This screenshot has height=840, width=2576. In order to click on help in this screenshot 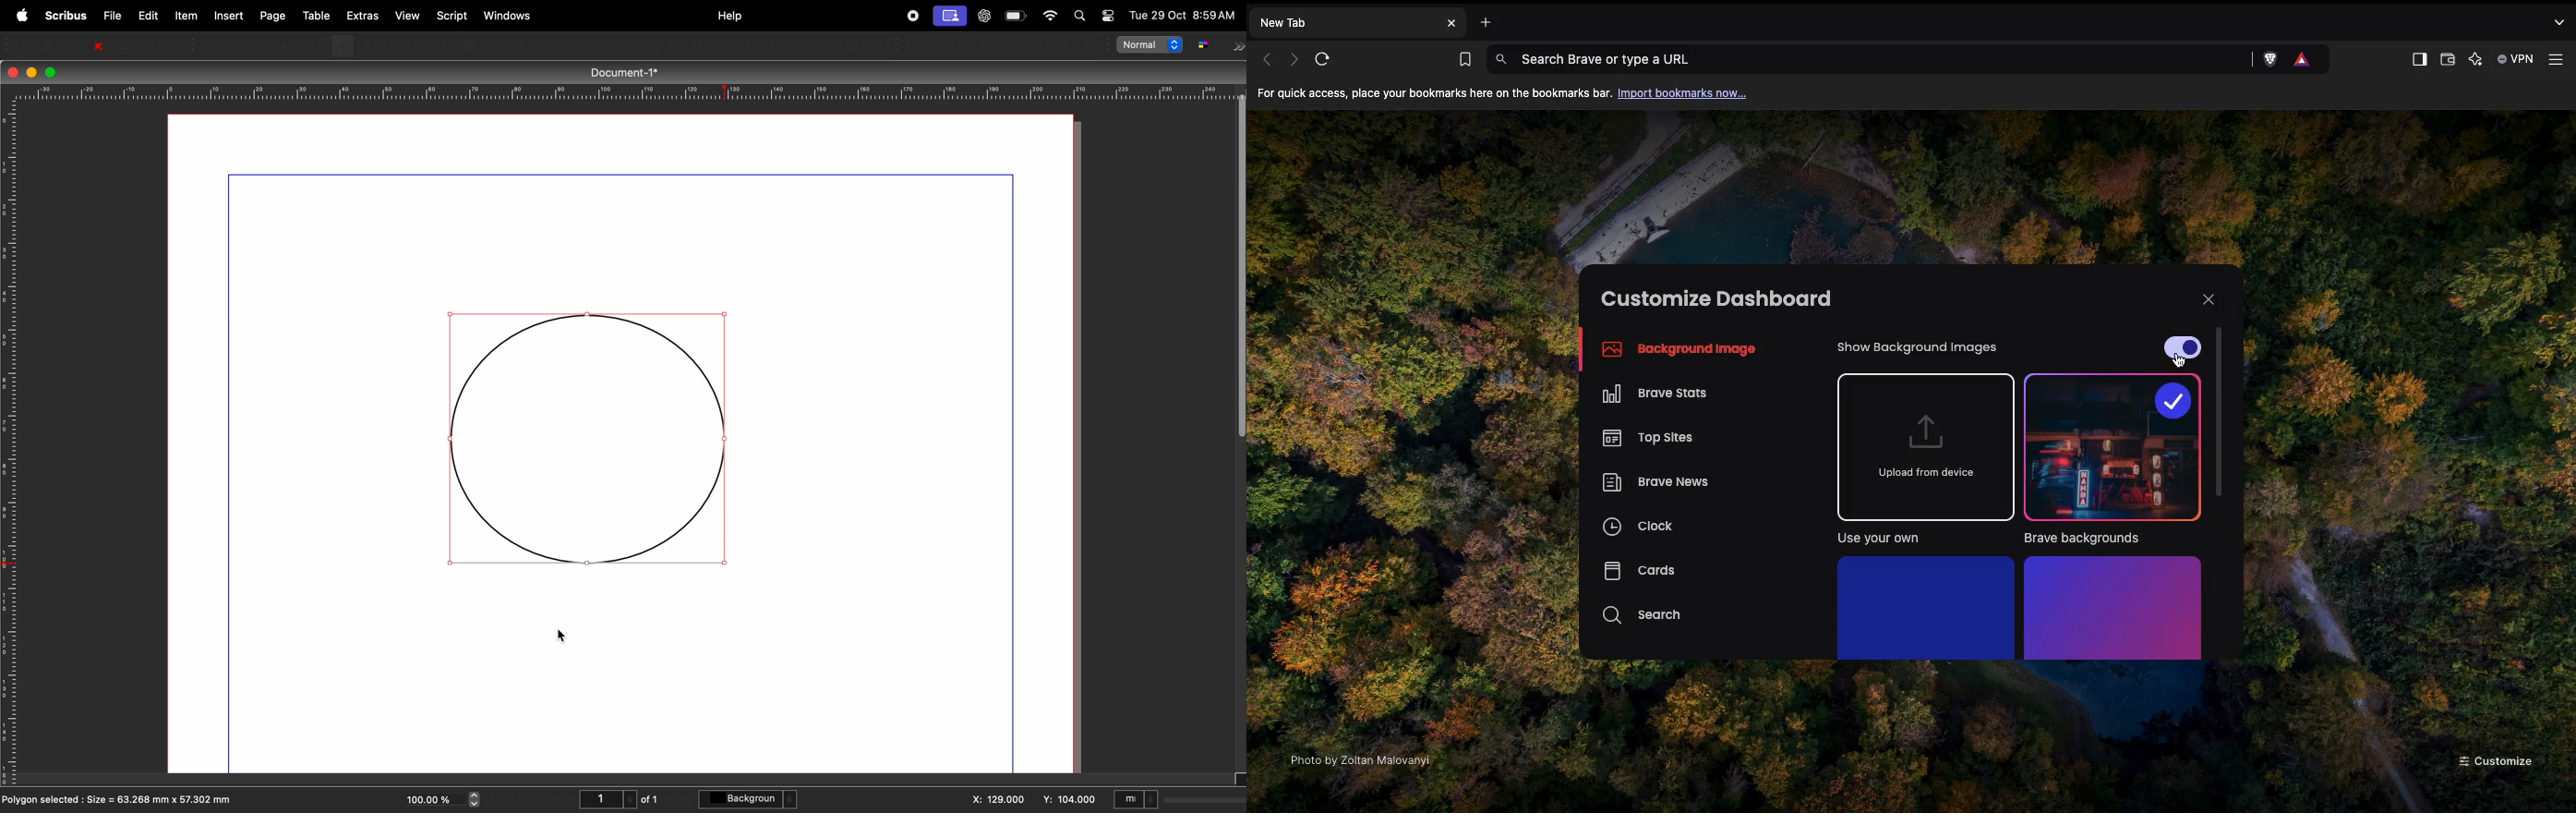, I will do `click(730, 16)`.